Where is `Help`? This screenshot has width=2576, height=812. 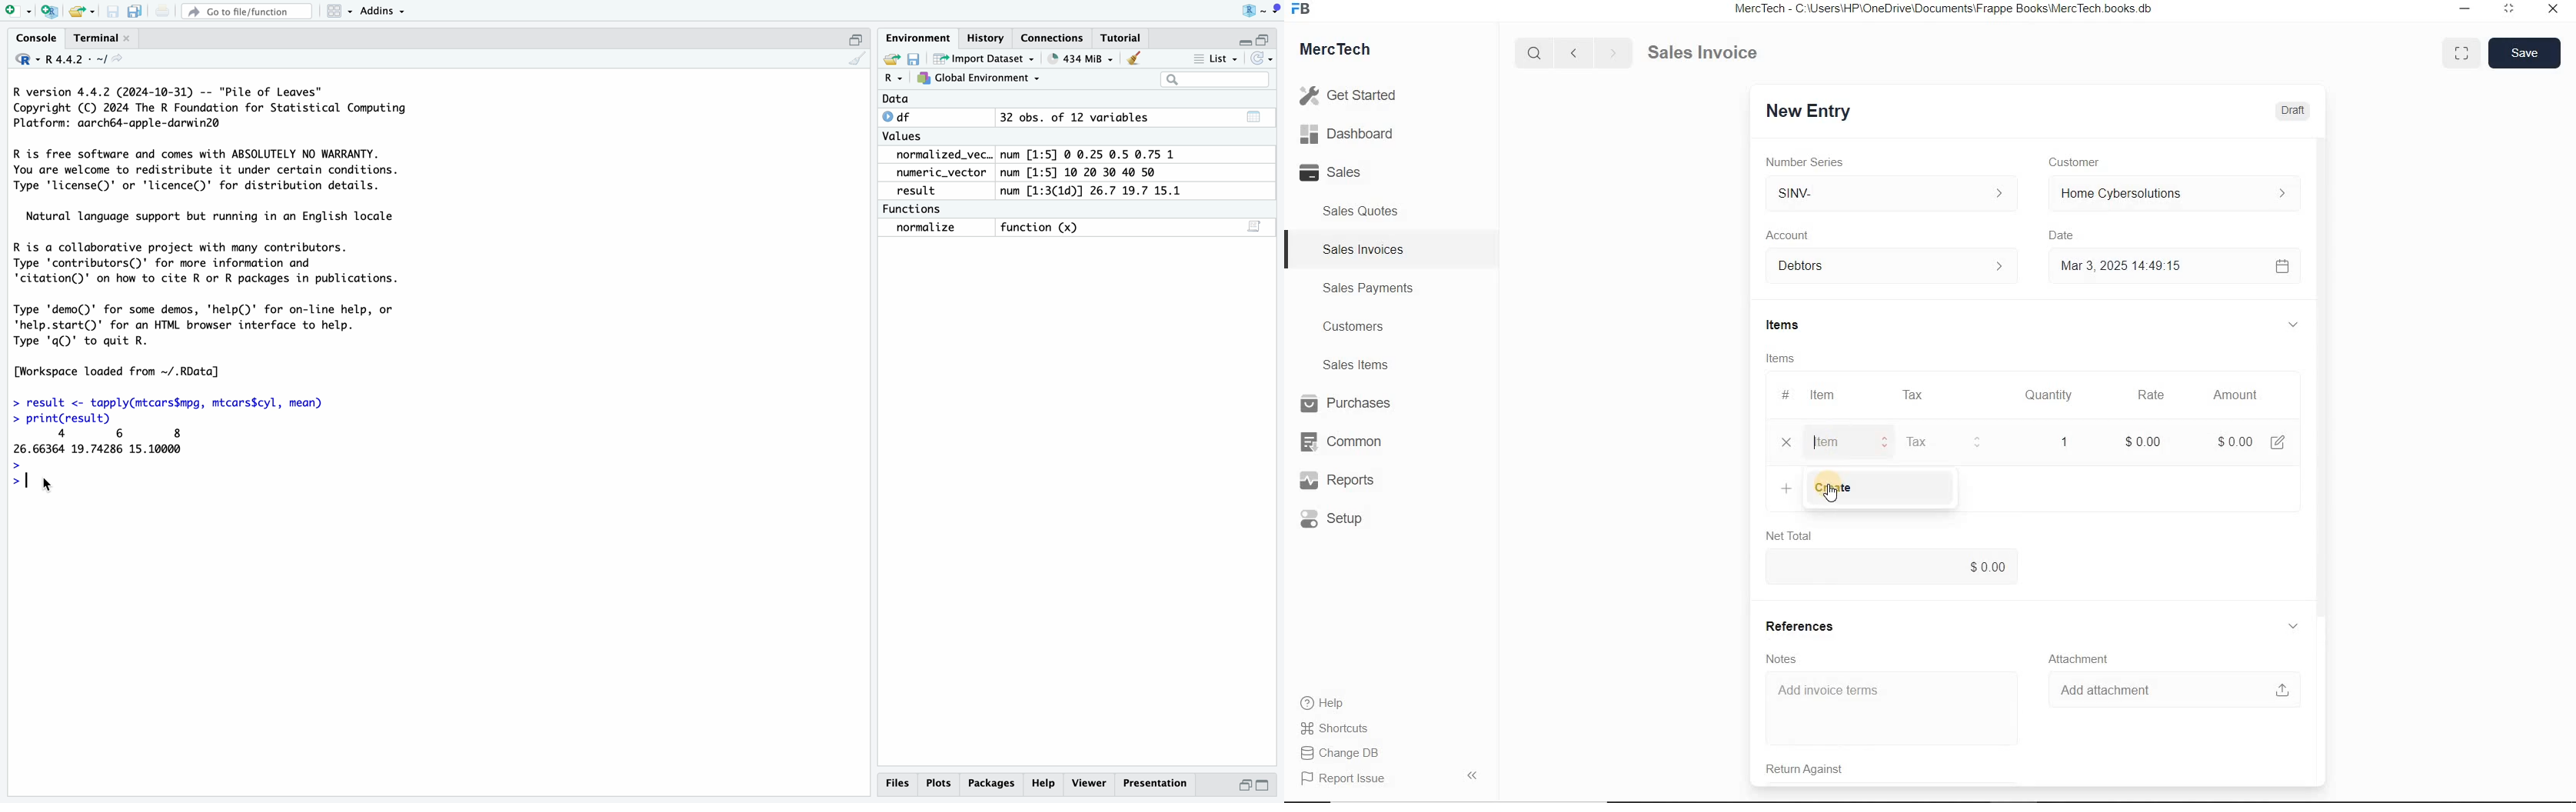 Help is located at coordinates (1330, 703).